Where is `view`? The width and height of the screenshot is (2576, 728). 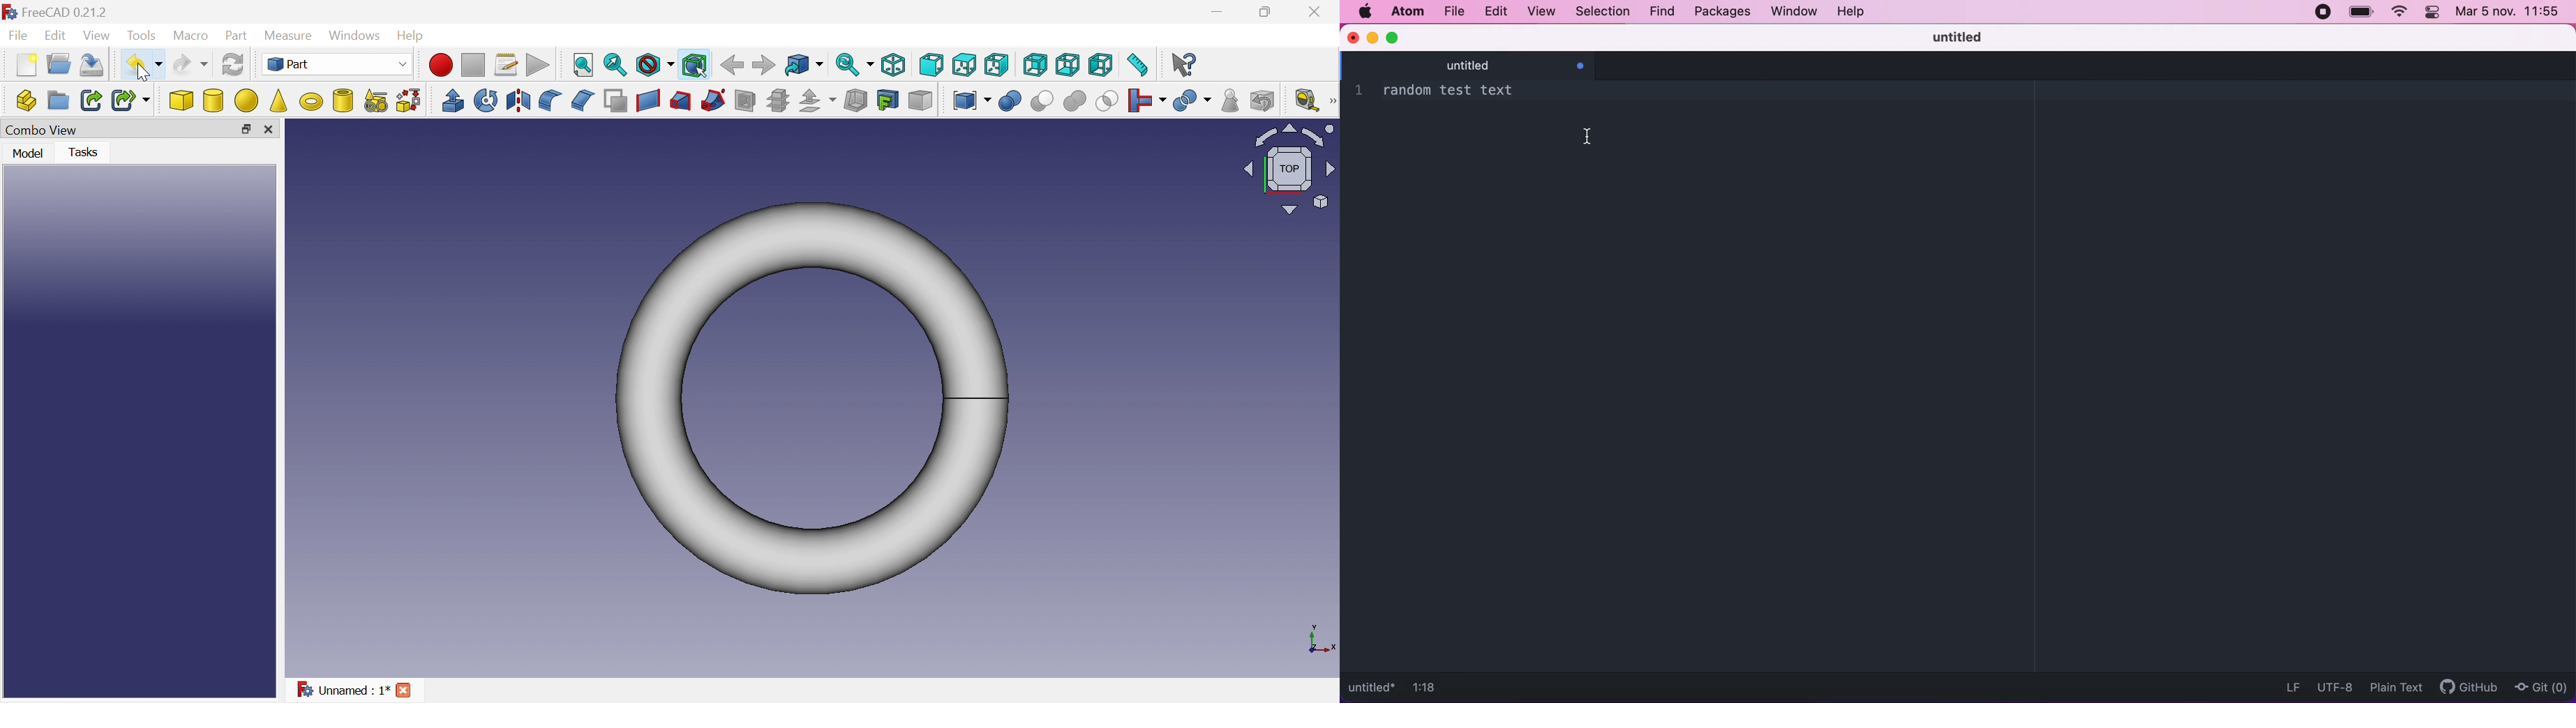
view is located at coordinates (1544, 11).